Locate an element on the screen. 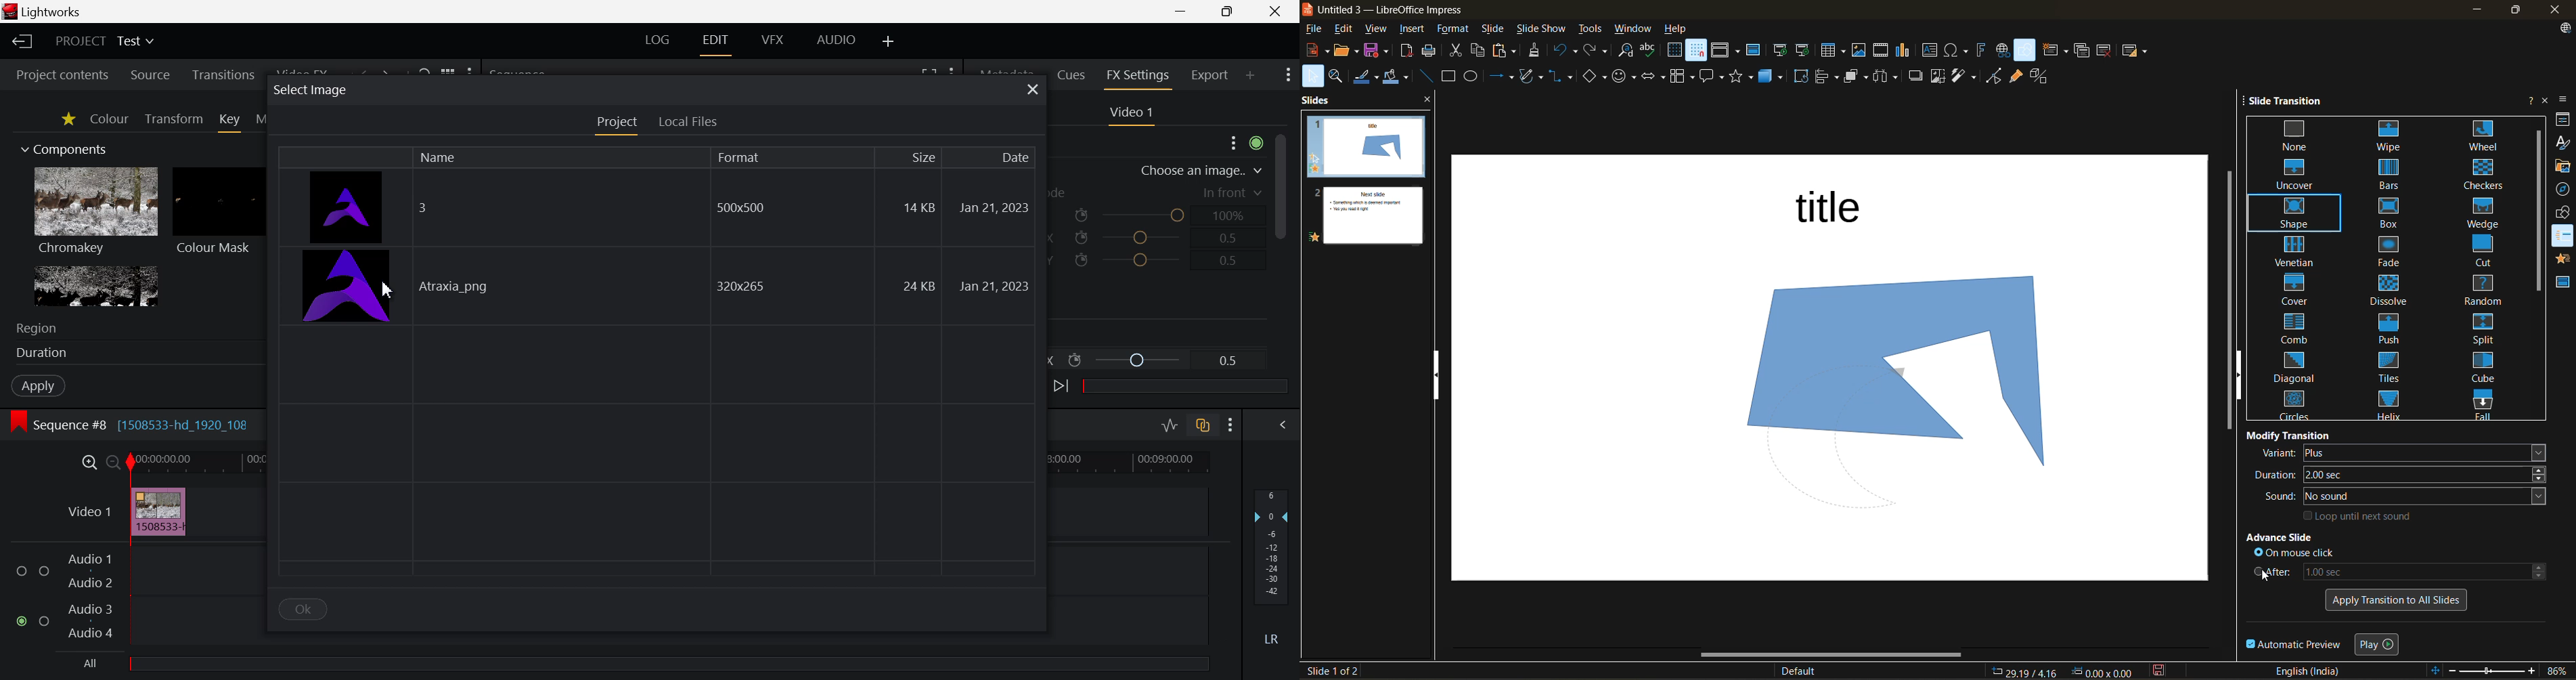  insert special characters is located at coordinates (1958, 51).